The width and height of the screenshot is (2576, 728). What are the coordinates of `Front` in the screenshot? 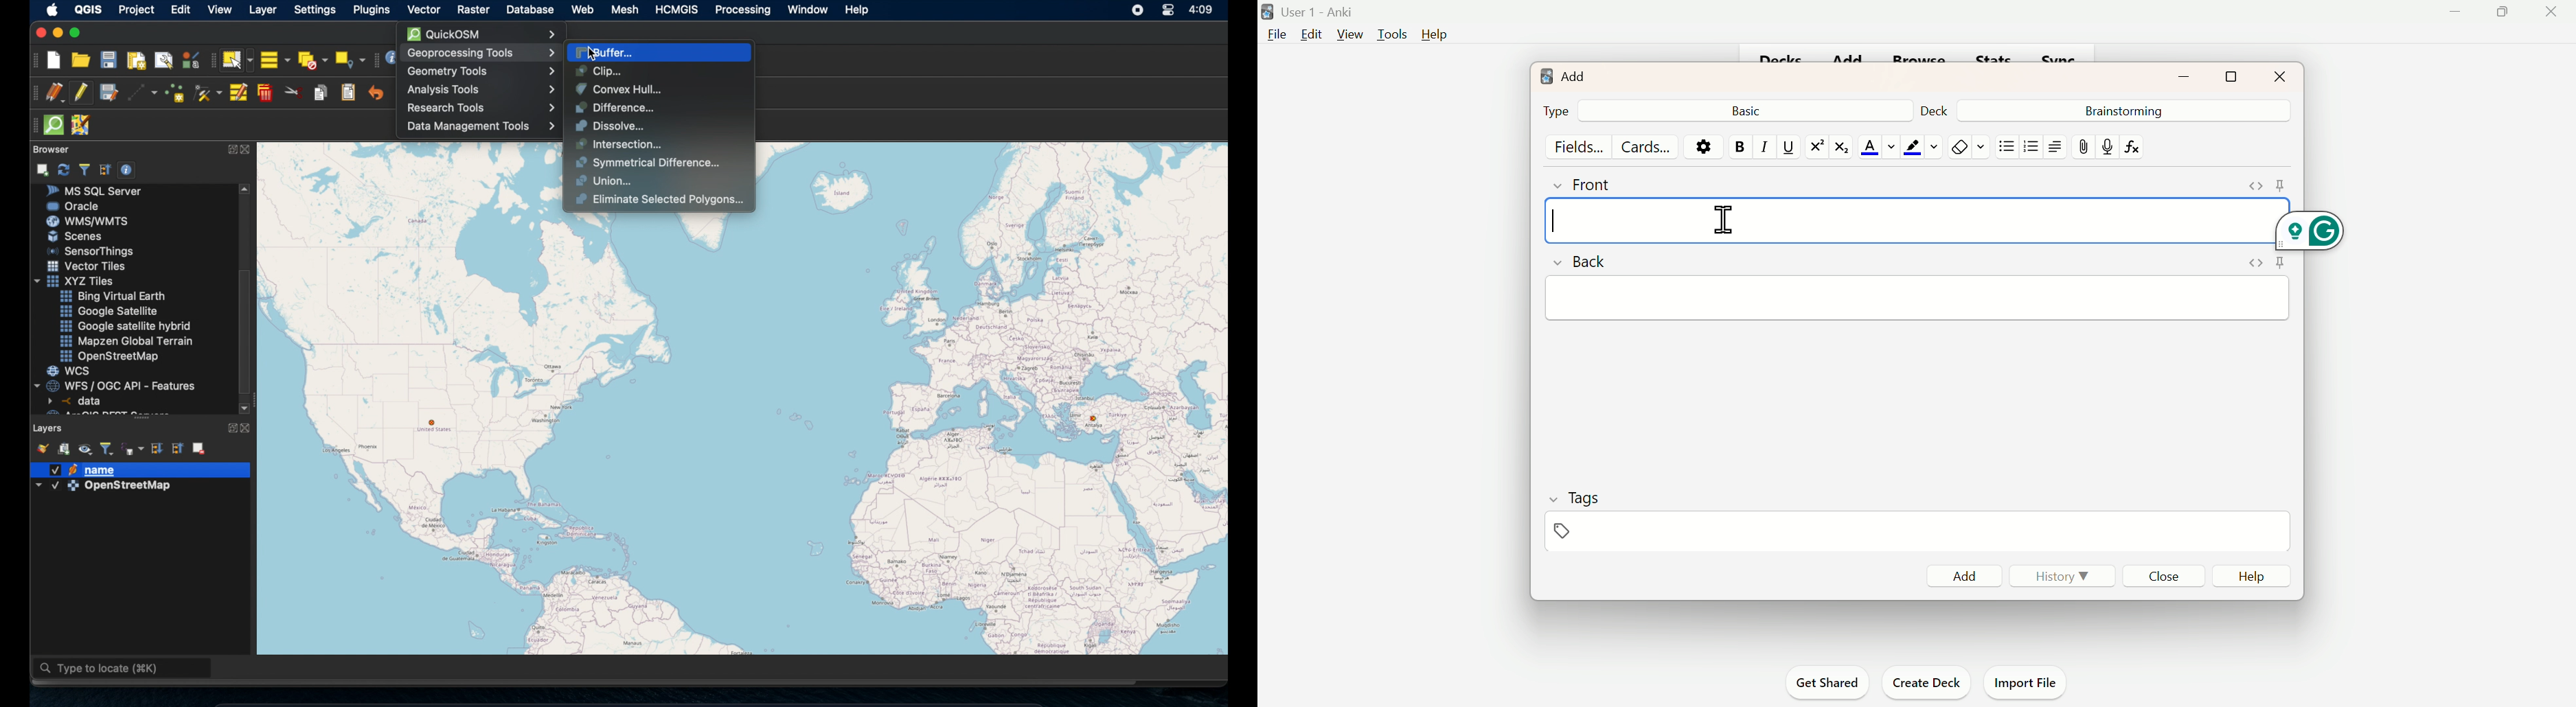 It's located at (1596, 183).